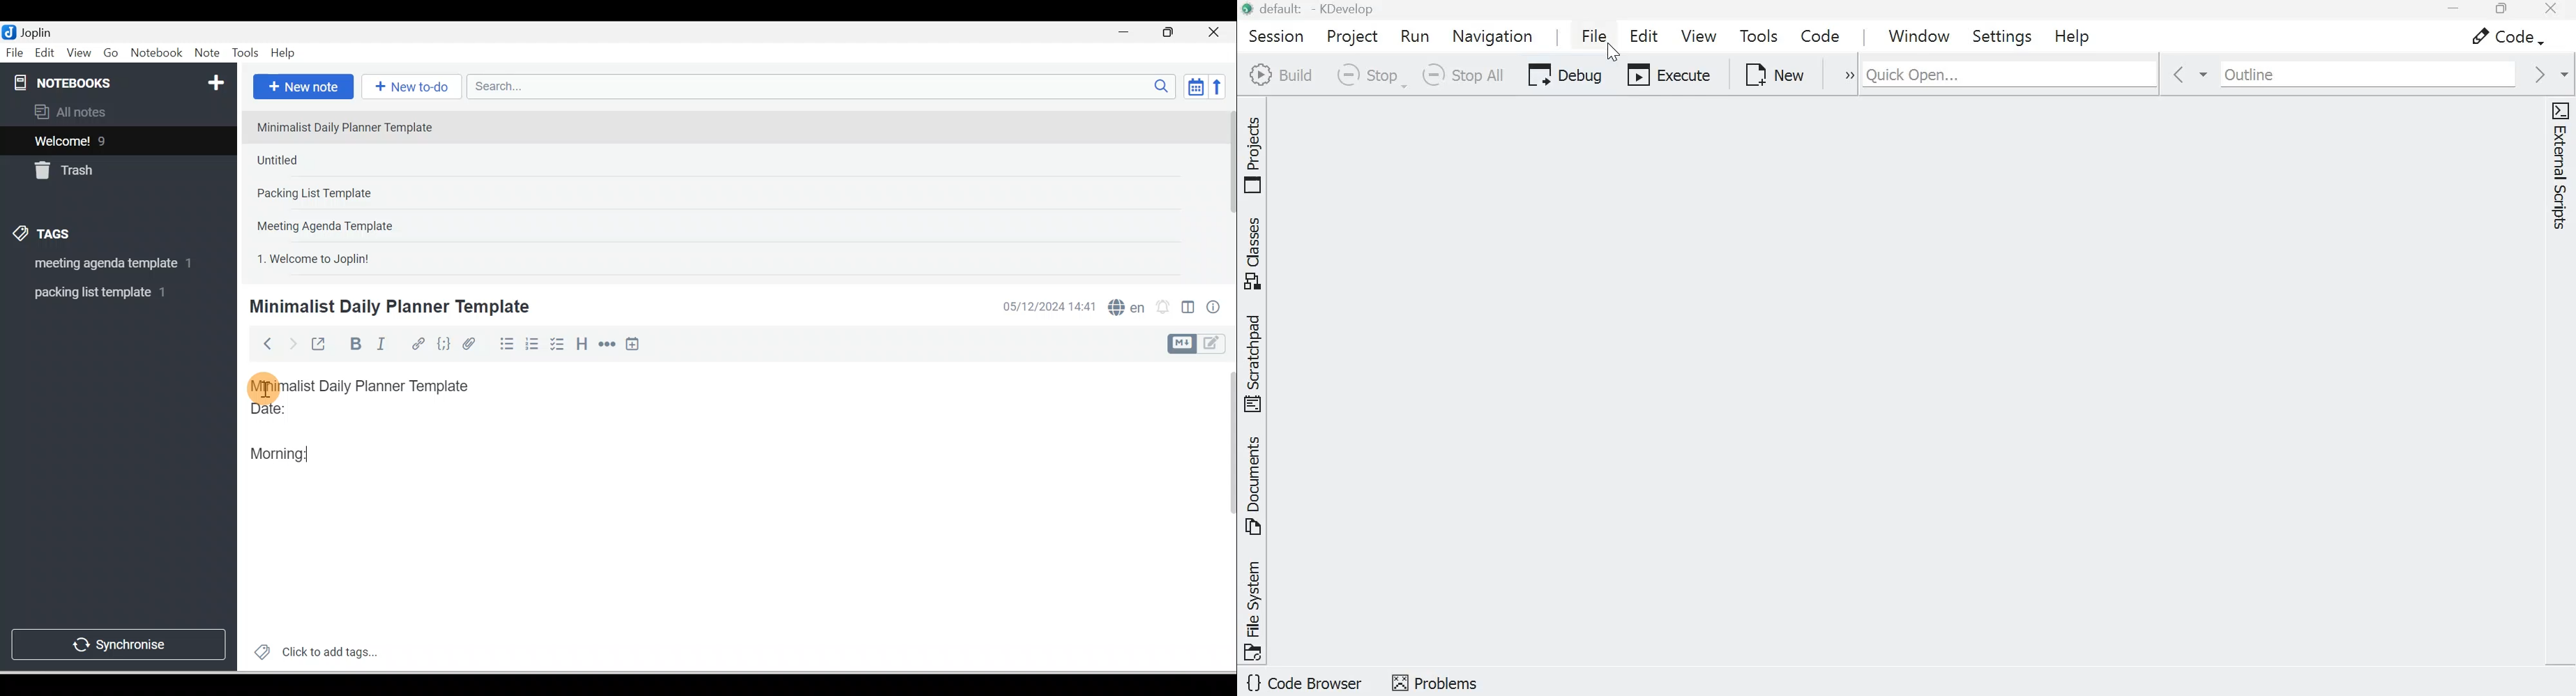 This screenshot has width=2576, height=700. Describe the element at coordinates (305, 414) in the screenshot. I see `Date:` at that location.